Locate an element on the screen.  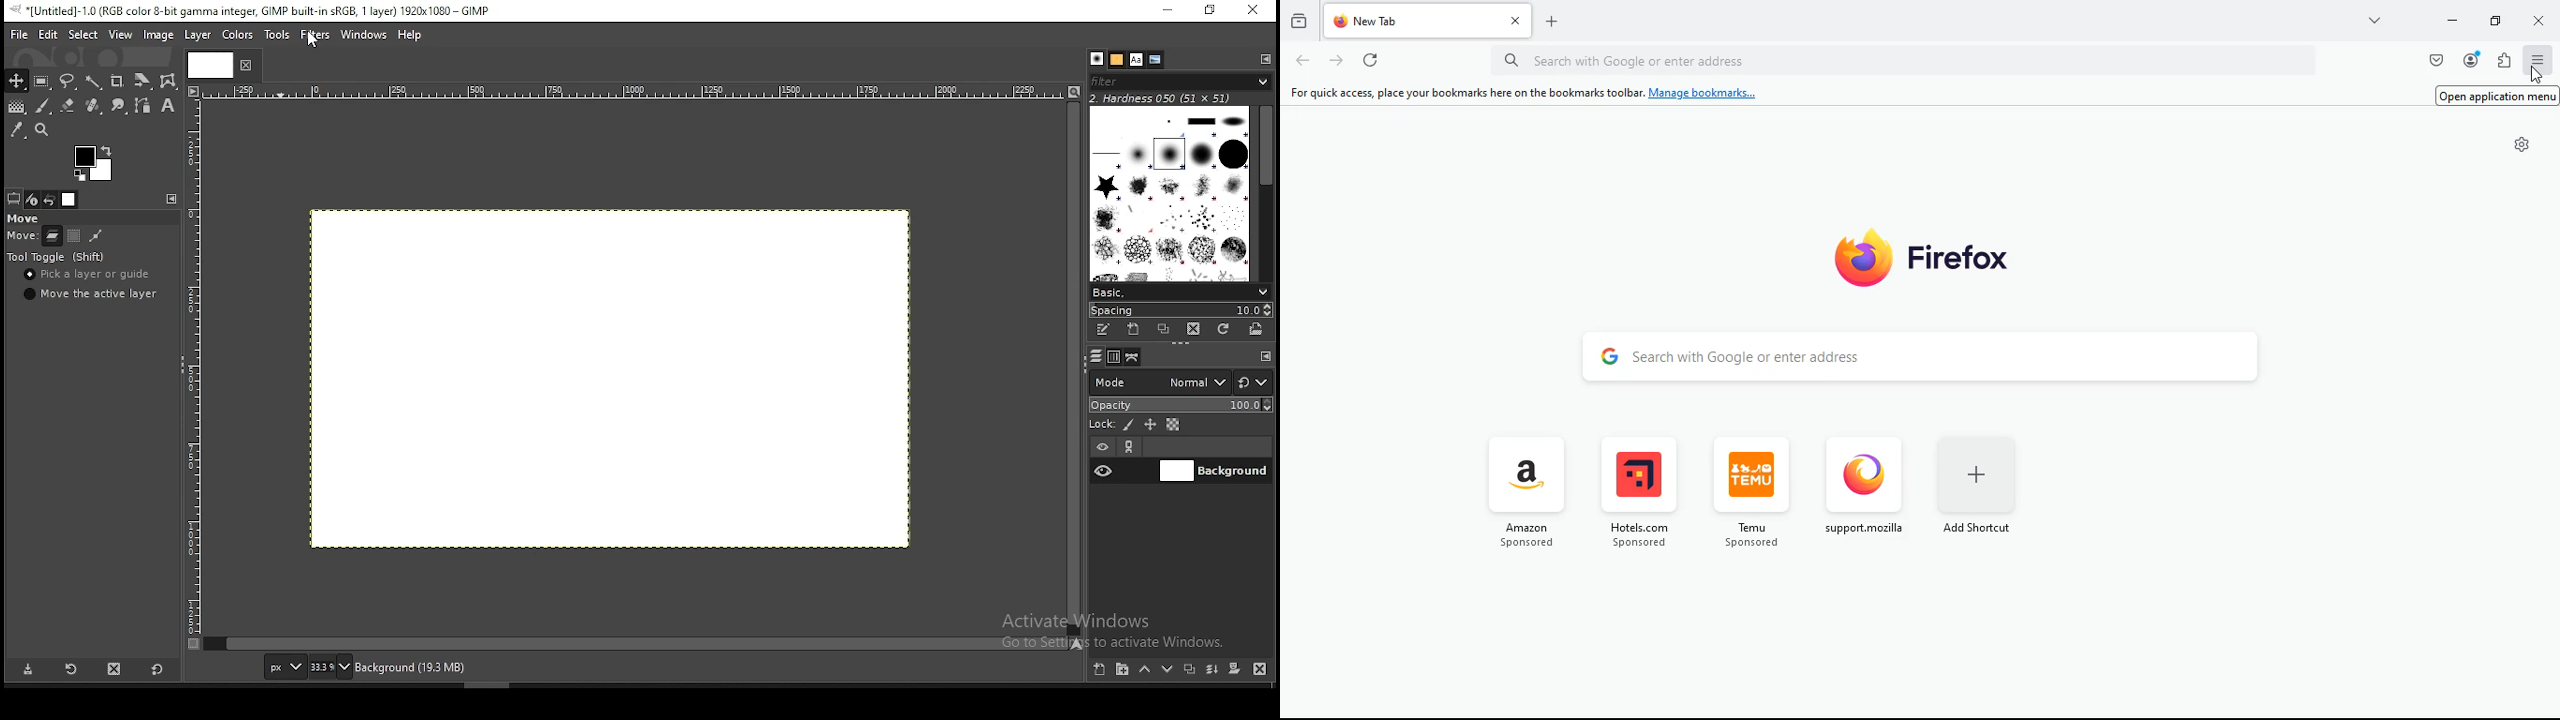
maximize is located at coordinates (2494, 21).